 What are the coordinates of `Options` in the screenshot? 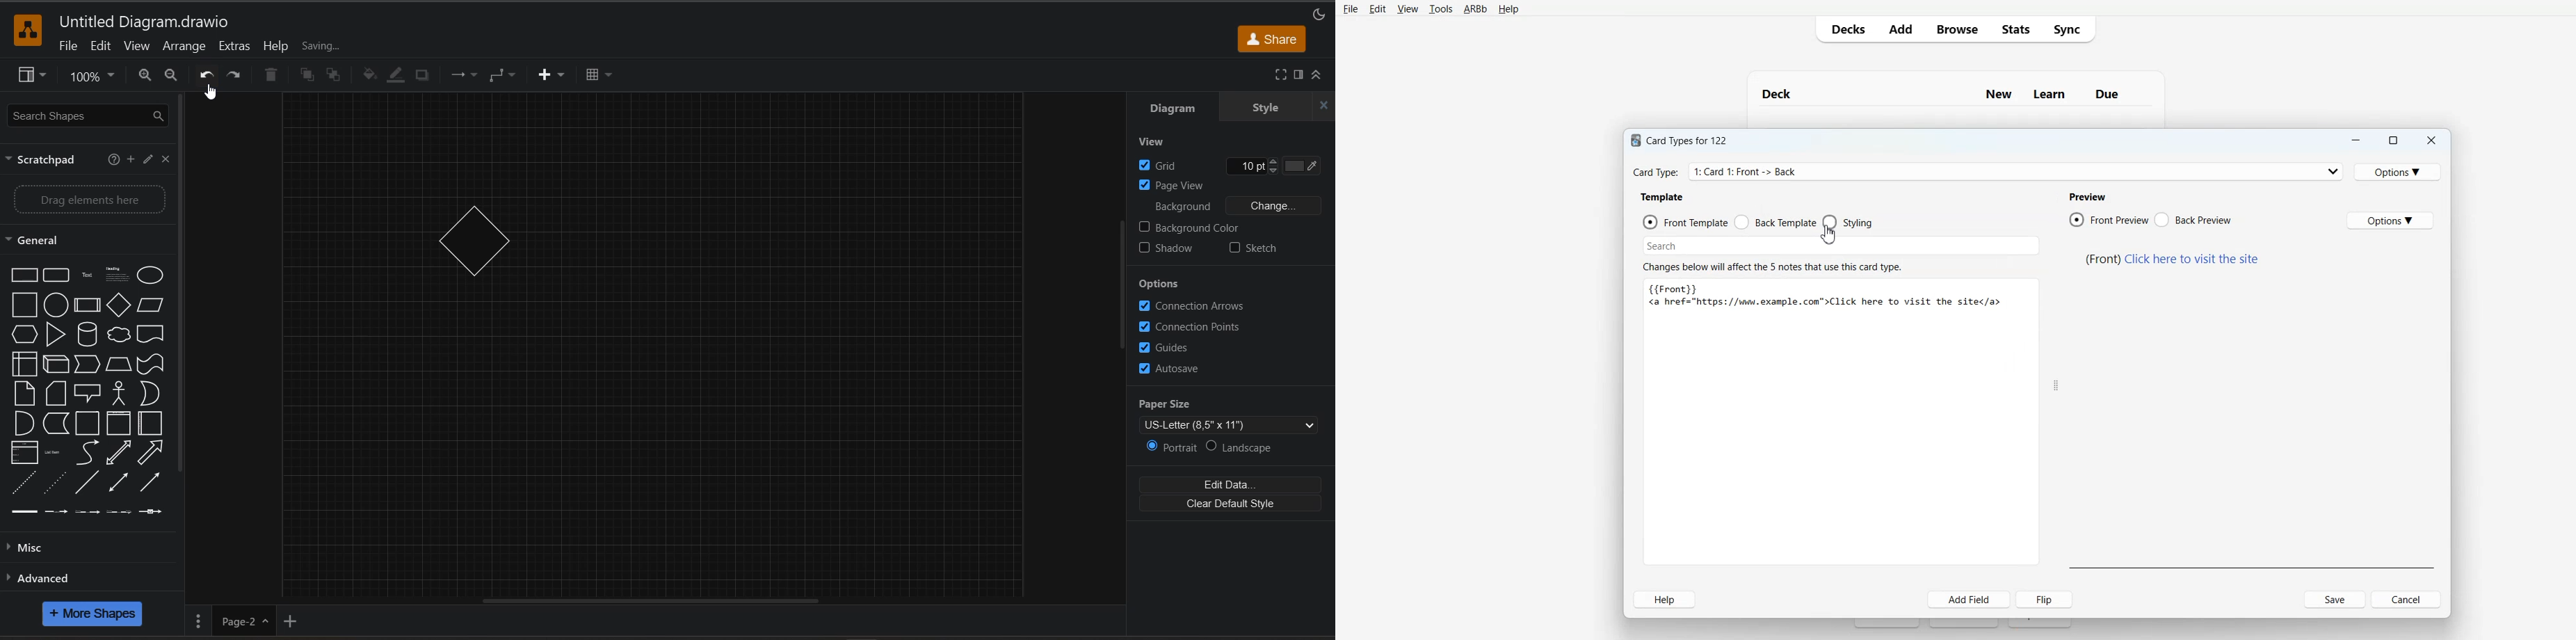 It's located at (2397, 172).